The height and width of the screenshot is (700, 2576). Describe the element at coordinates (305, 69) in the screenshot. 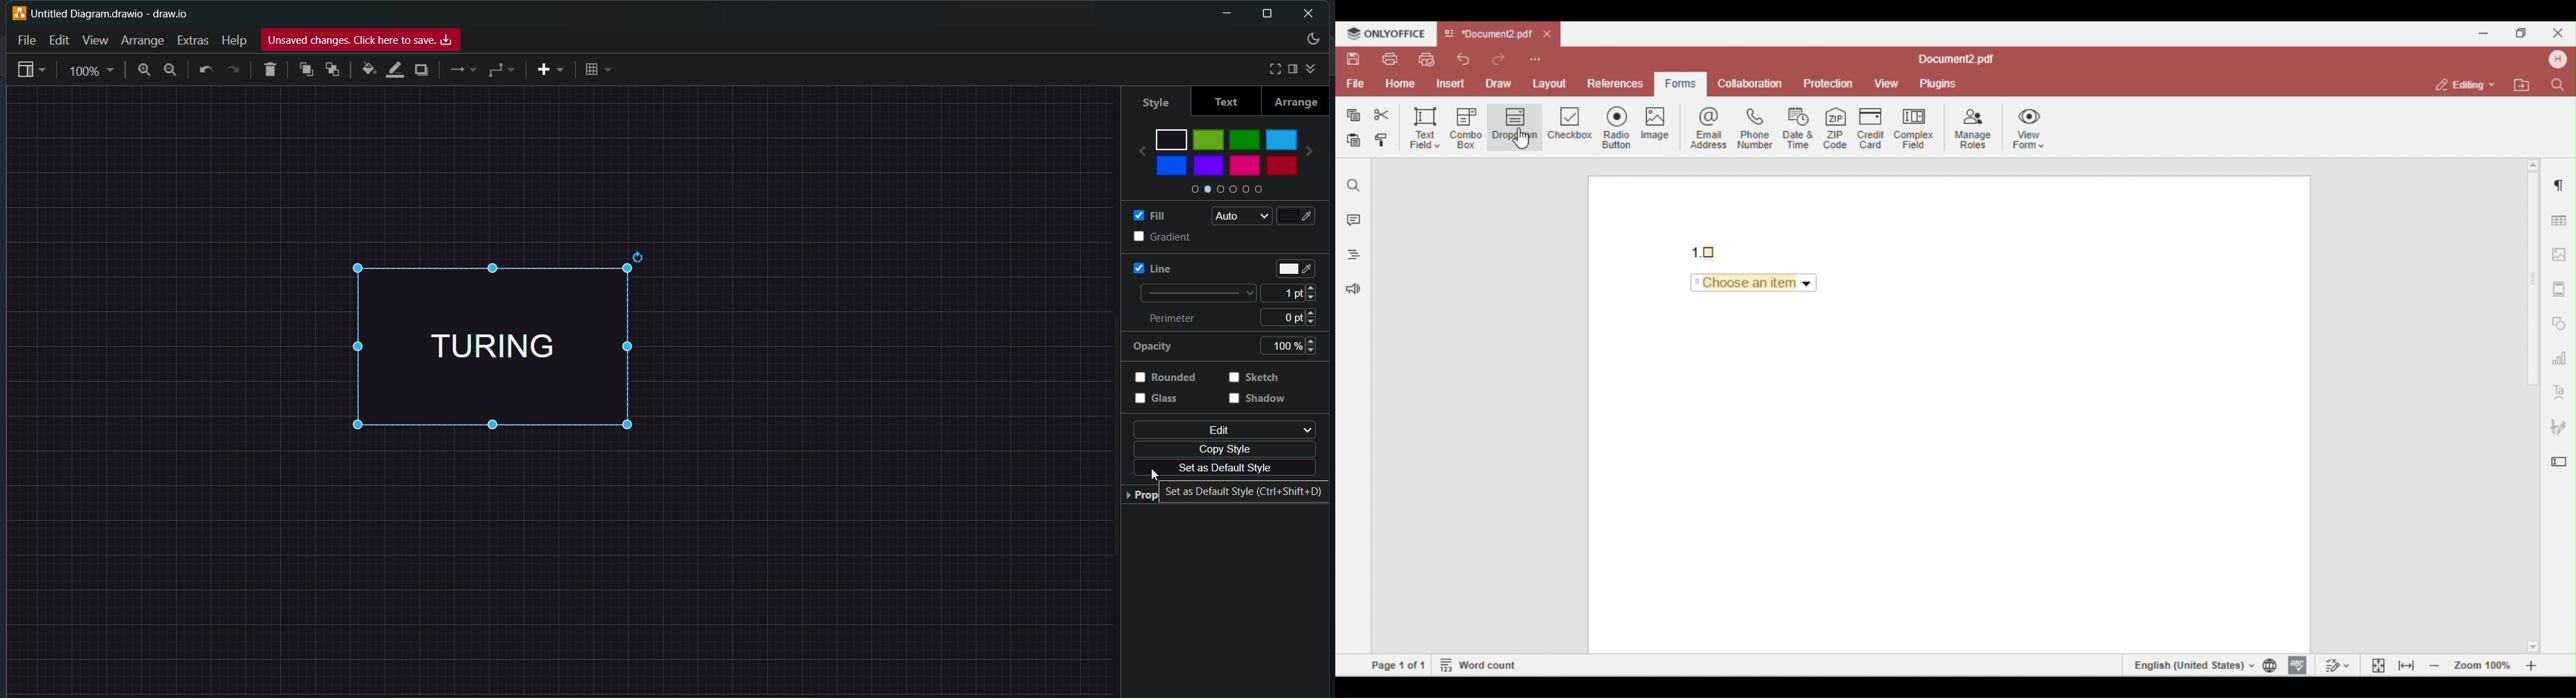

I see `to front` at that location.